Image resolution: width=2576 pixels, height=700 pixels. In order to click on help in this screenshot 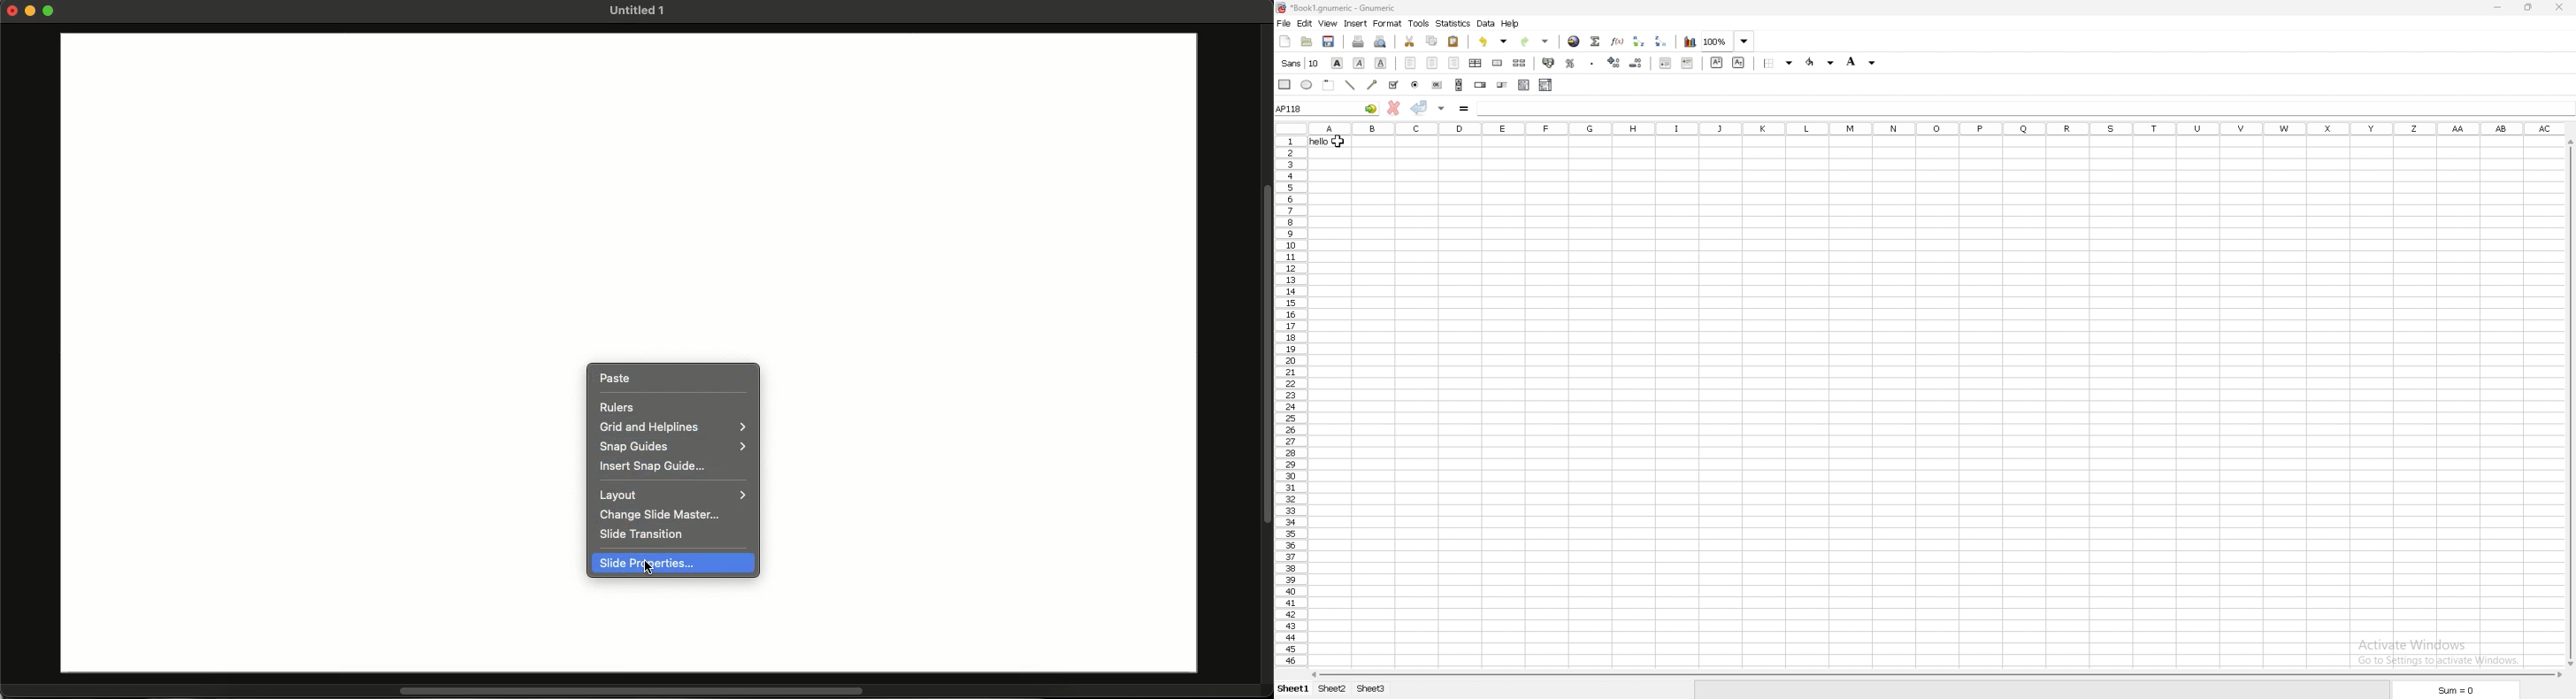, I will do `click(1511, 24)`.